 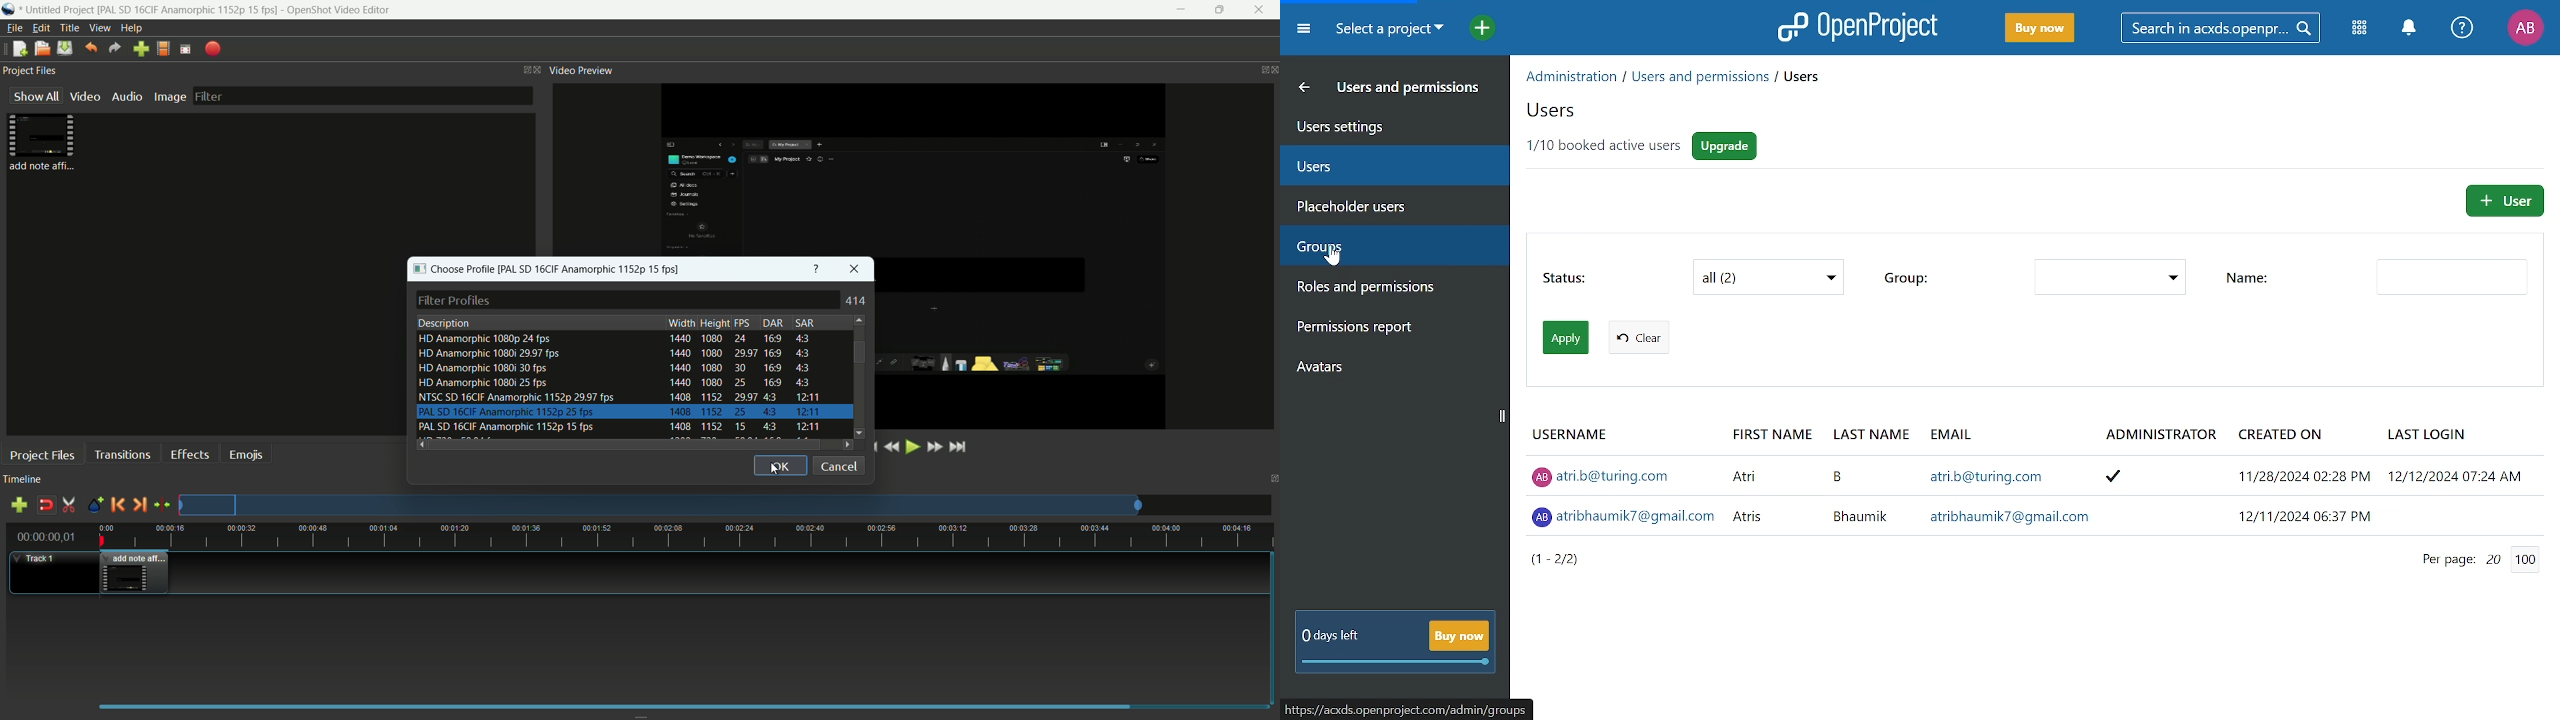 I want to click on Modules, so click(x=2361, y=27).